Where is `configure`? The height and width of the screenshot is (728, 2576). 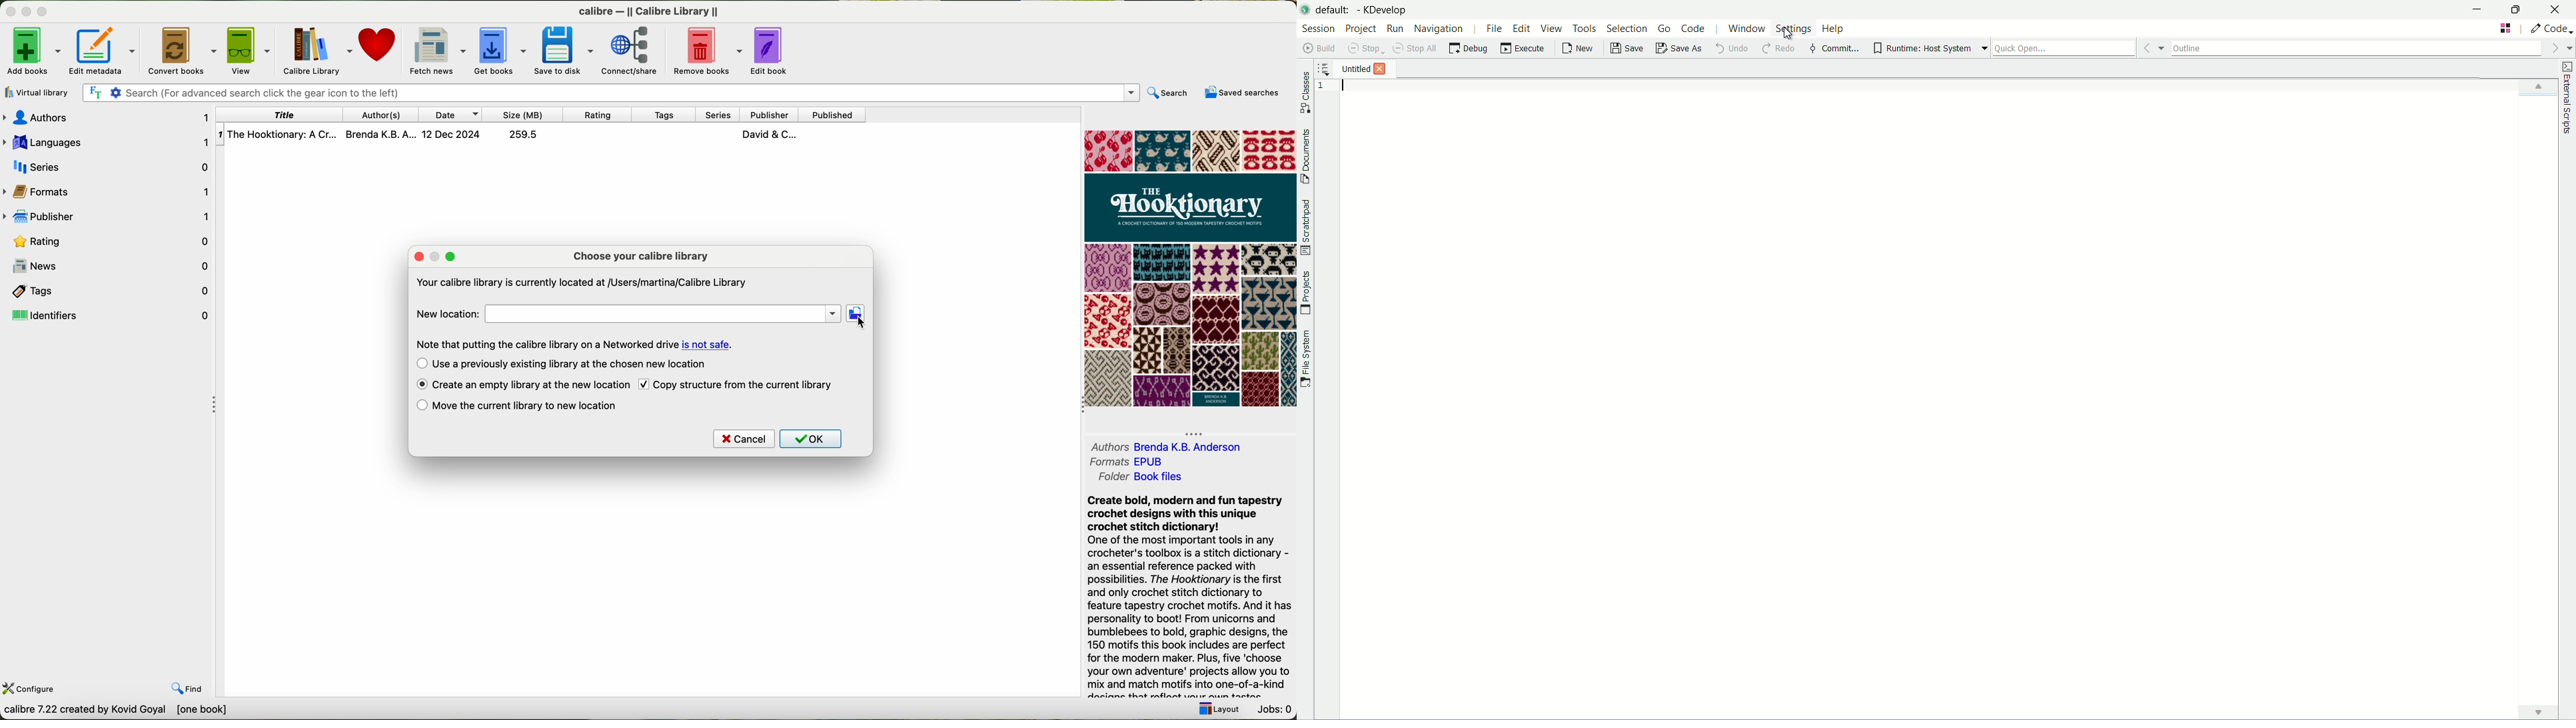 configure is located at coordinates (32, 688).